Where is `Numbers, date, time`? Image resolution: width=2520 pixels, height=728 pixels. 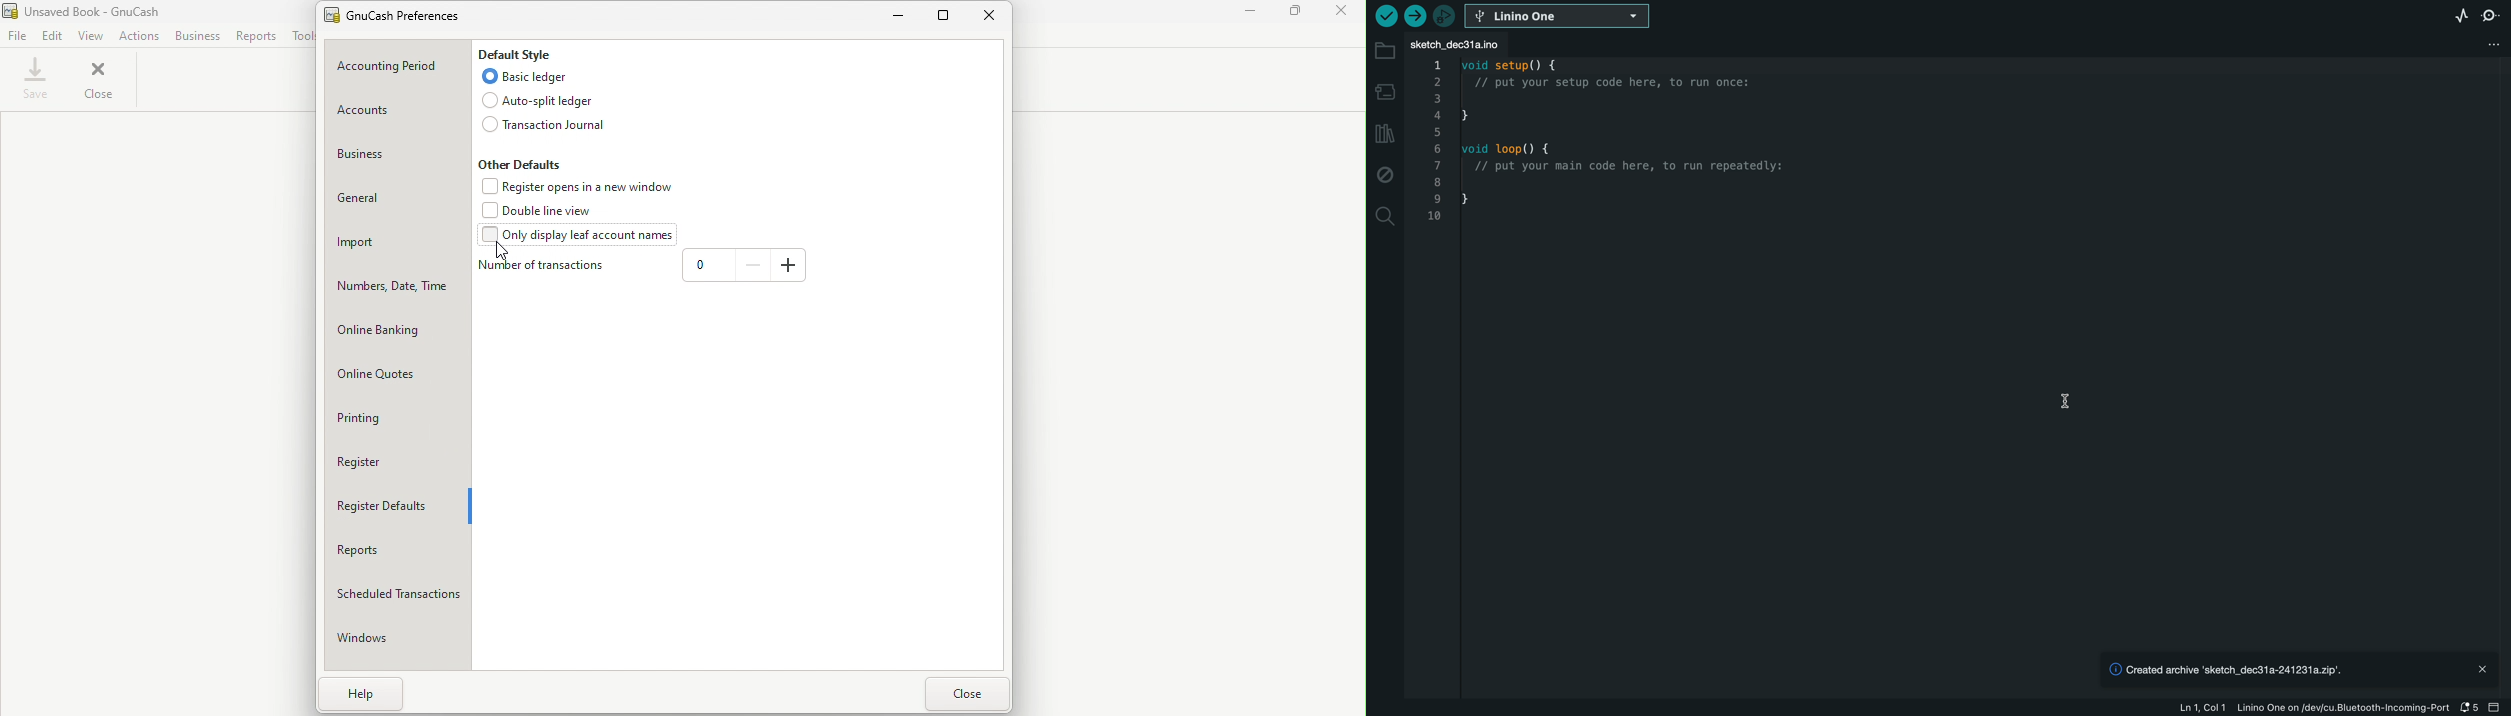
Numbers, date, time is located at coordinates (393, 288).